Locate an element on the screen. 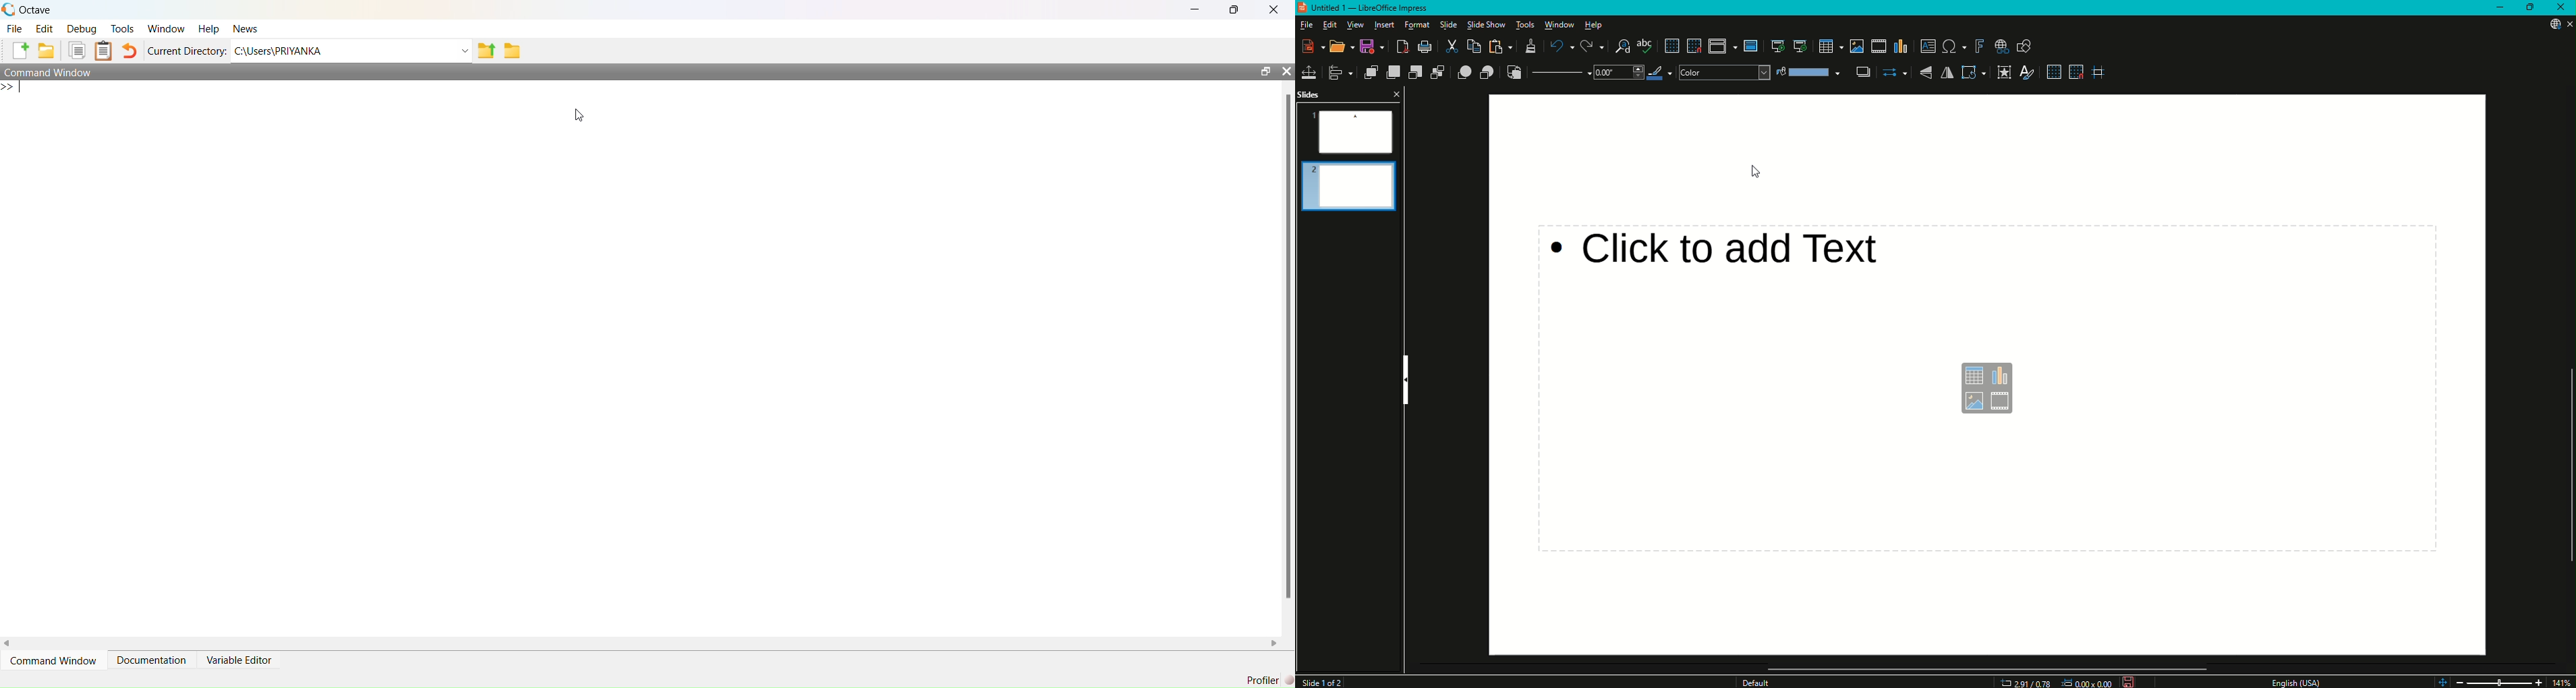 Image resolution: width=2576 pixels, height=700 pixels. Tools is located at coordinates (1527, 25).